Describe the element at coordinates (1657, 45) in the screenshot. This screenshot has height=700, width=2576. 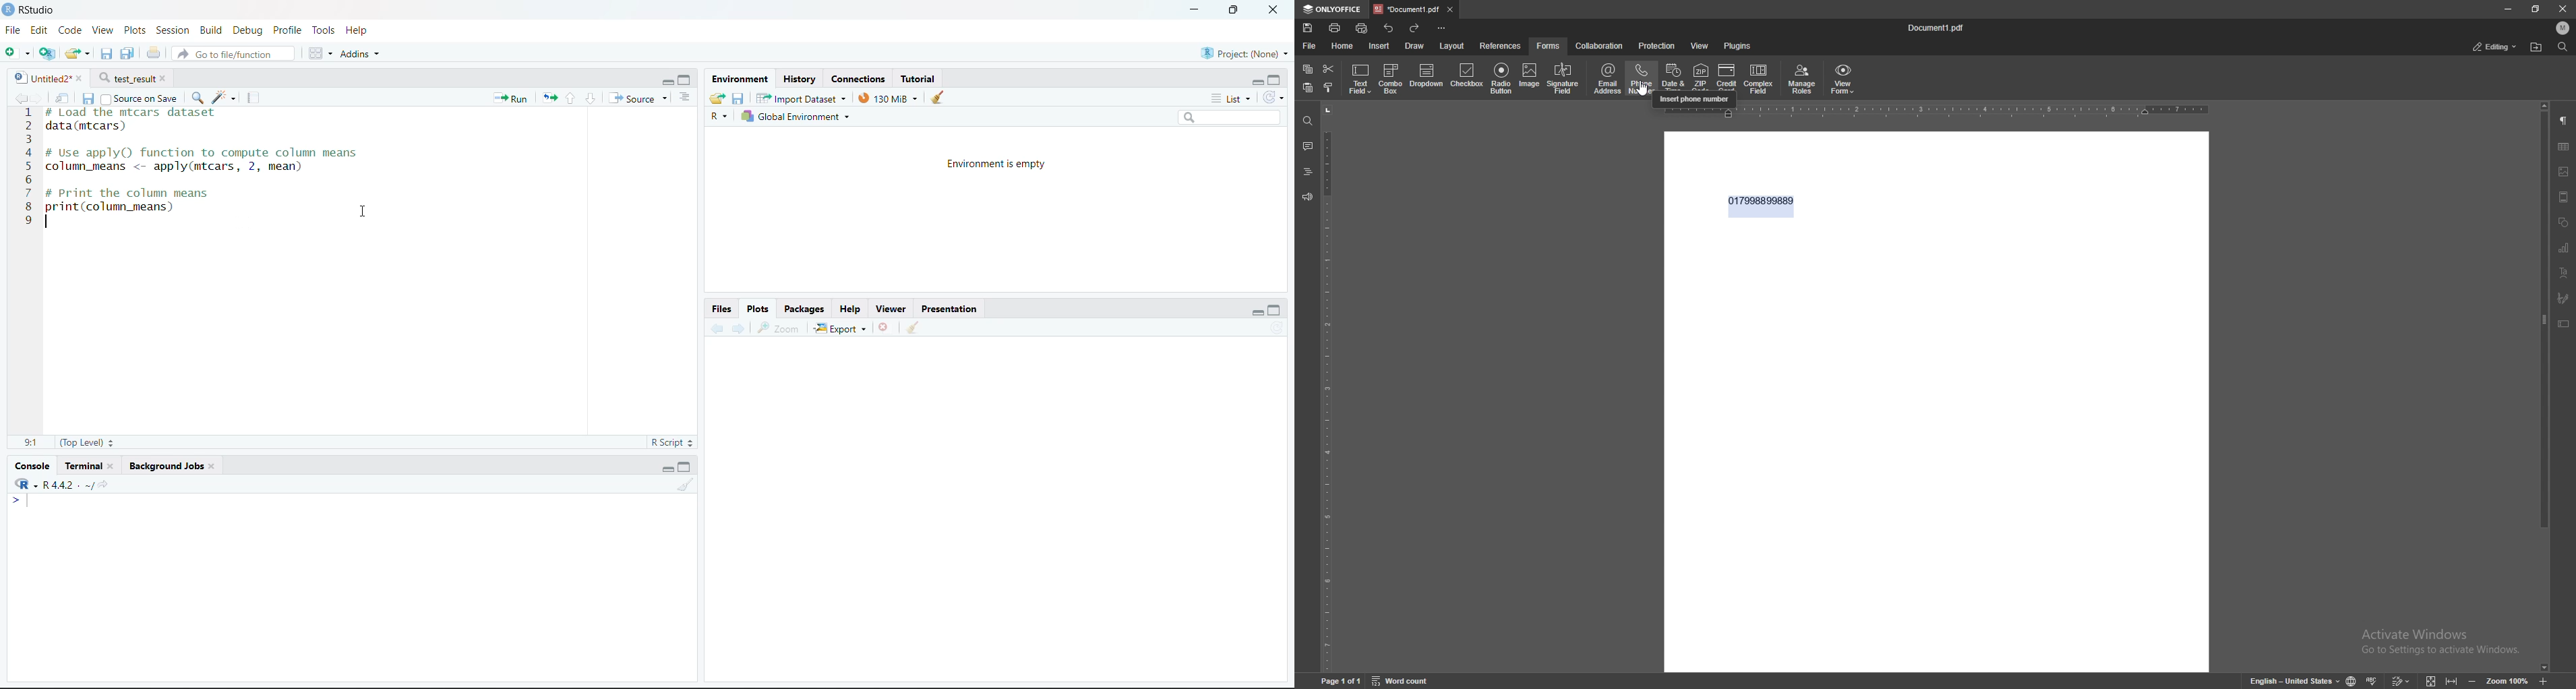
I see `protection` at that location.